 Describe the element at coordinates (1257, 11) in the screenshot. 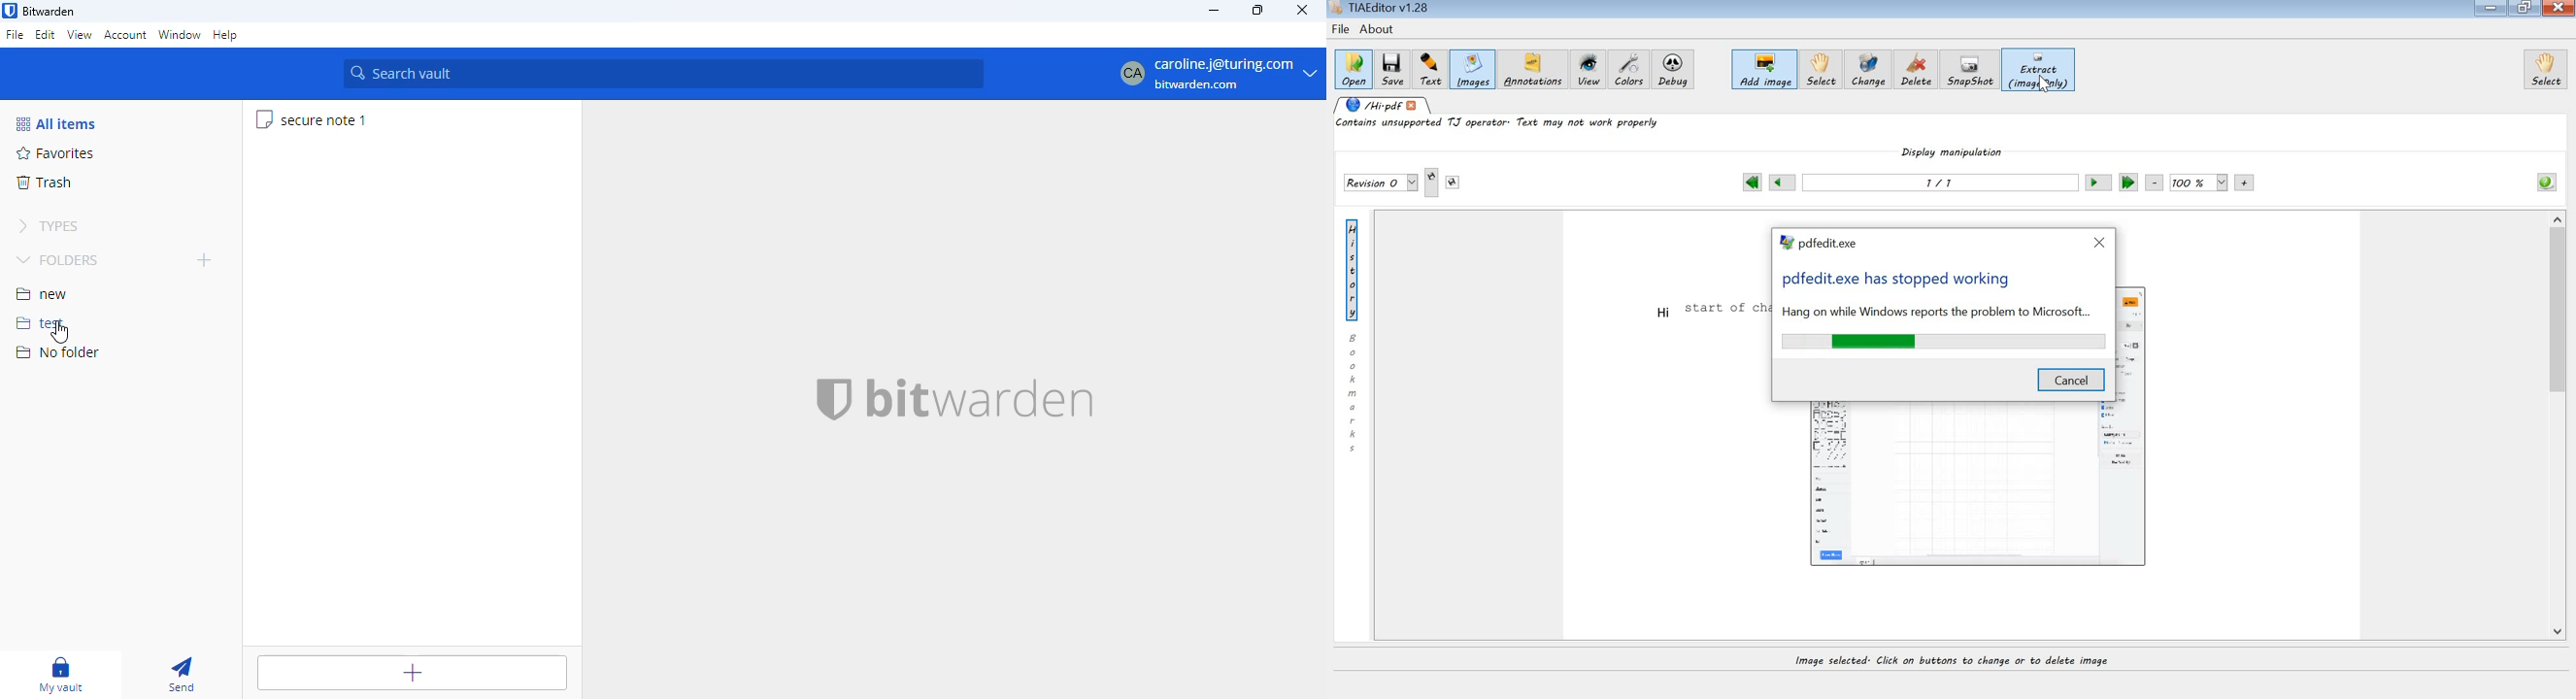

I see `maximize` at that location.